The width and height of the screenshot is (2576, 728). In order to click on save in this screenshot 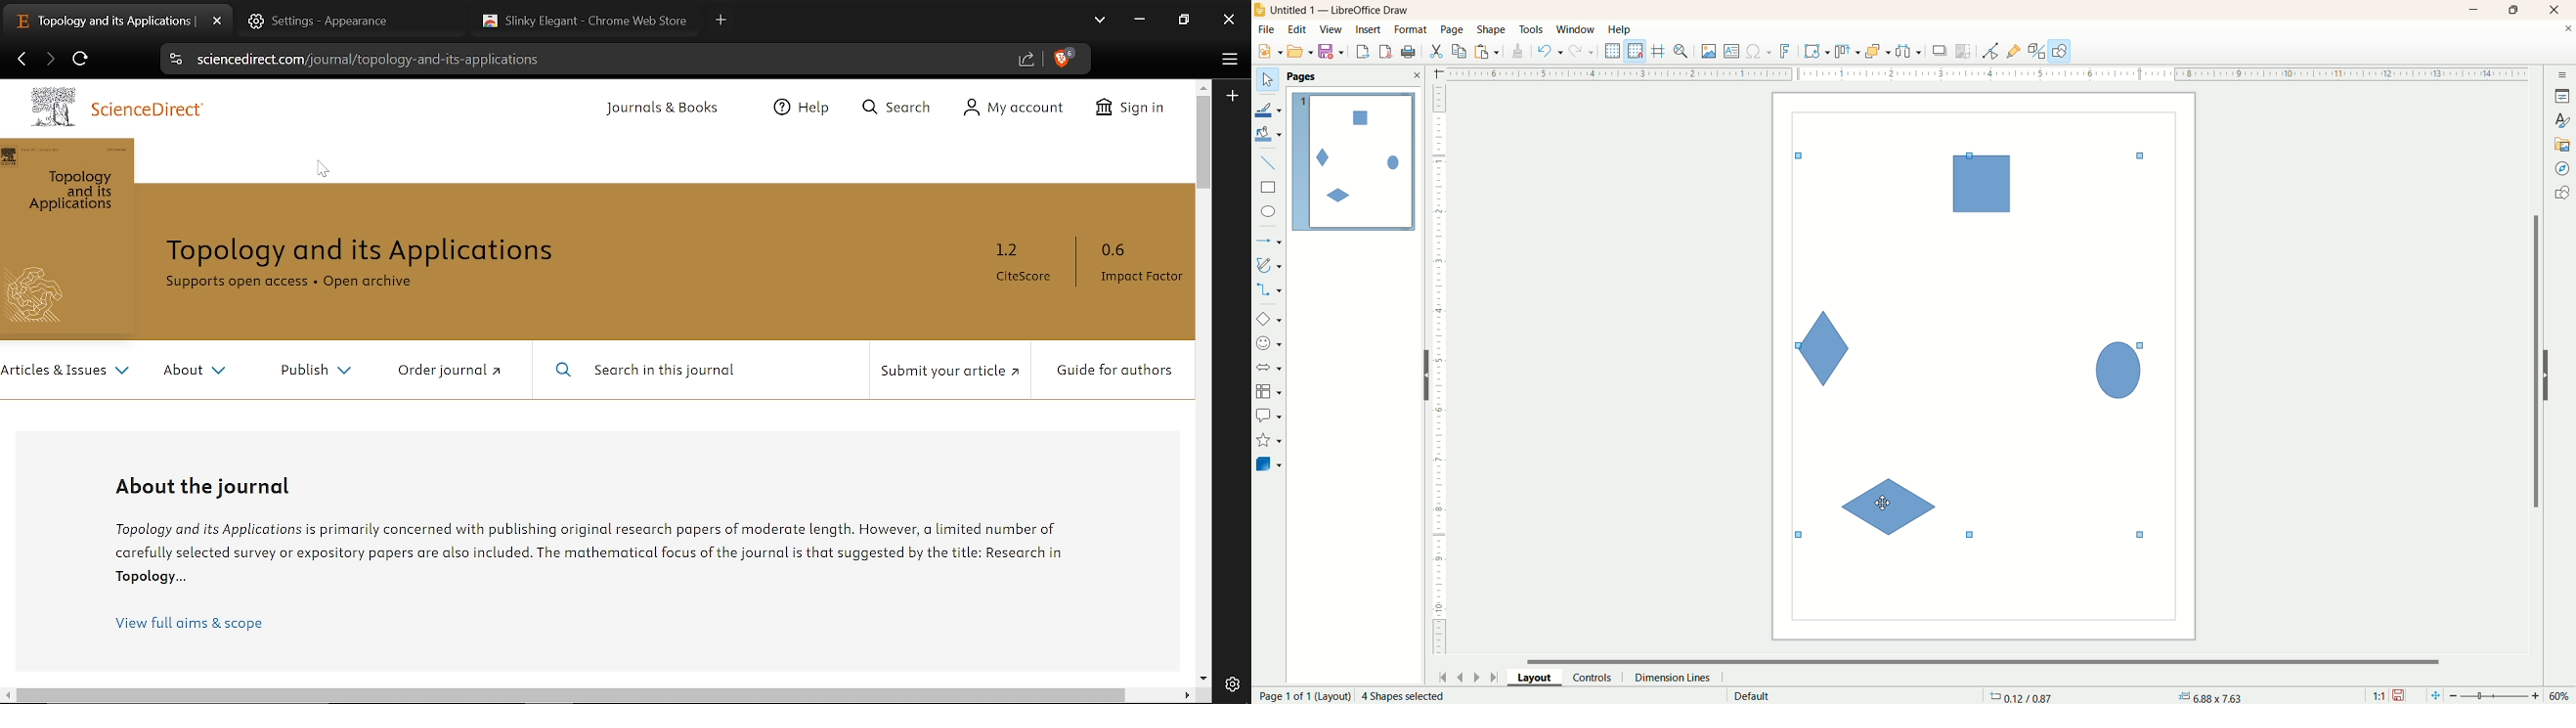, I will do `click(2400, 696)`.